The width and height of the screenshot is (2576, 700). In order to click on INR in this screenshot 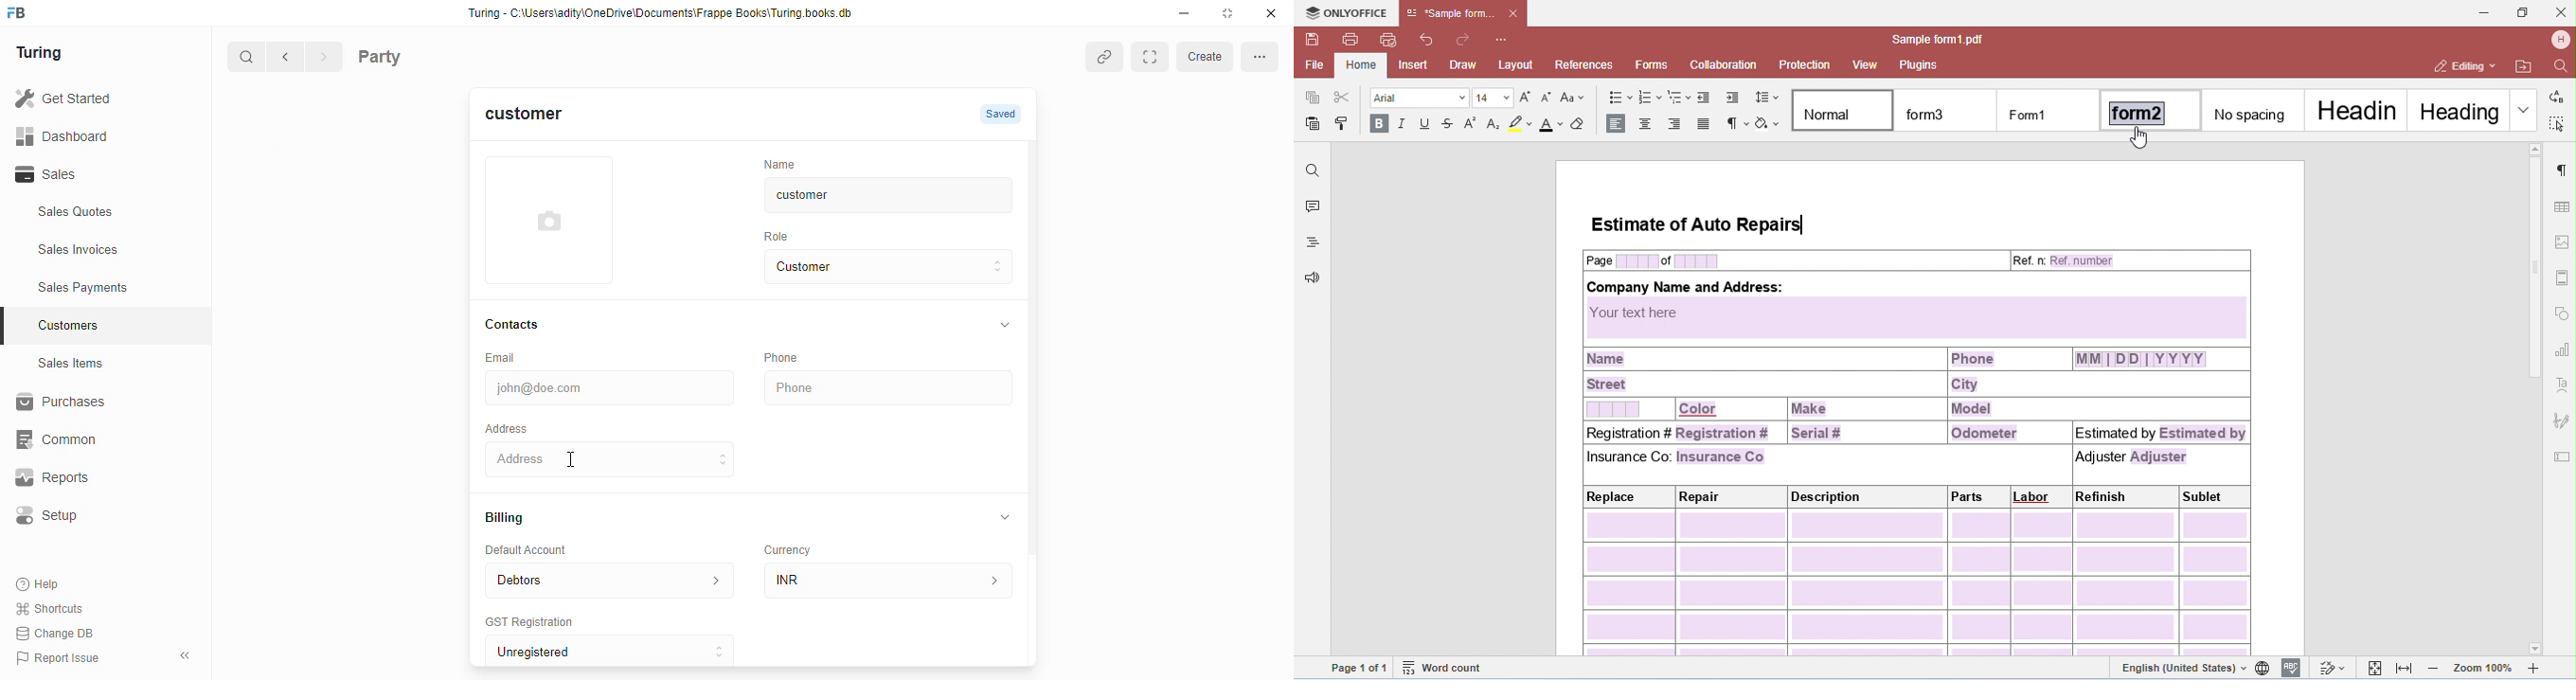, I will do `click(889, 577)`.